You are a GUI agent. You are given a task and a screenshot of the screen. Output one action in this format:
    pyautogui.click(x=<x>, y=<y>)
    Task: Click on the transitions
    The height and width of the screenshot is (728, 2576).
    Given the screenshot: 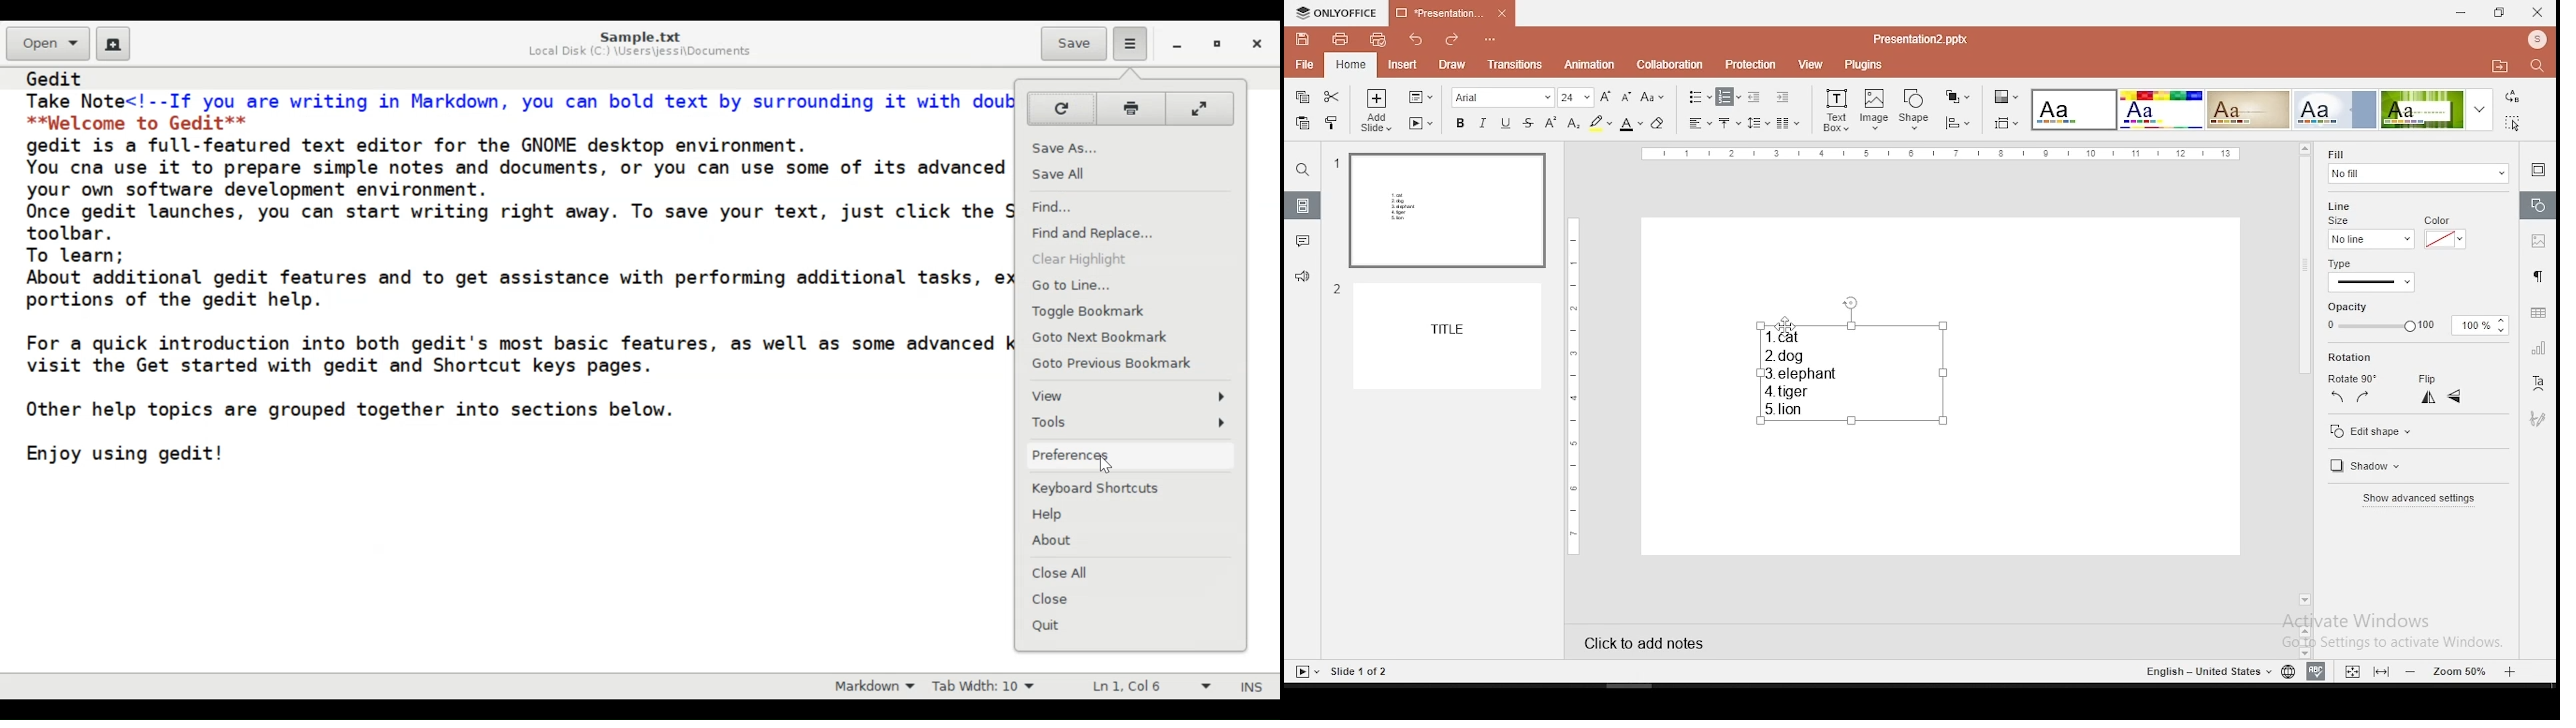 What is the action you would take?
    pyautogui.click(x=1512, y=66)
    